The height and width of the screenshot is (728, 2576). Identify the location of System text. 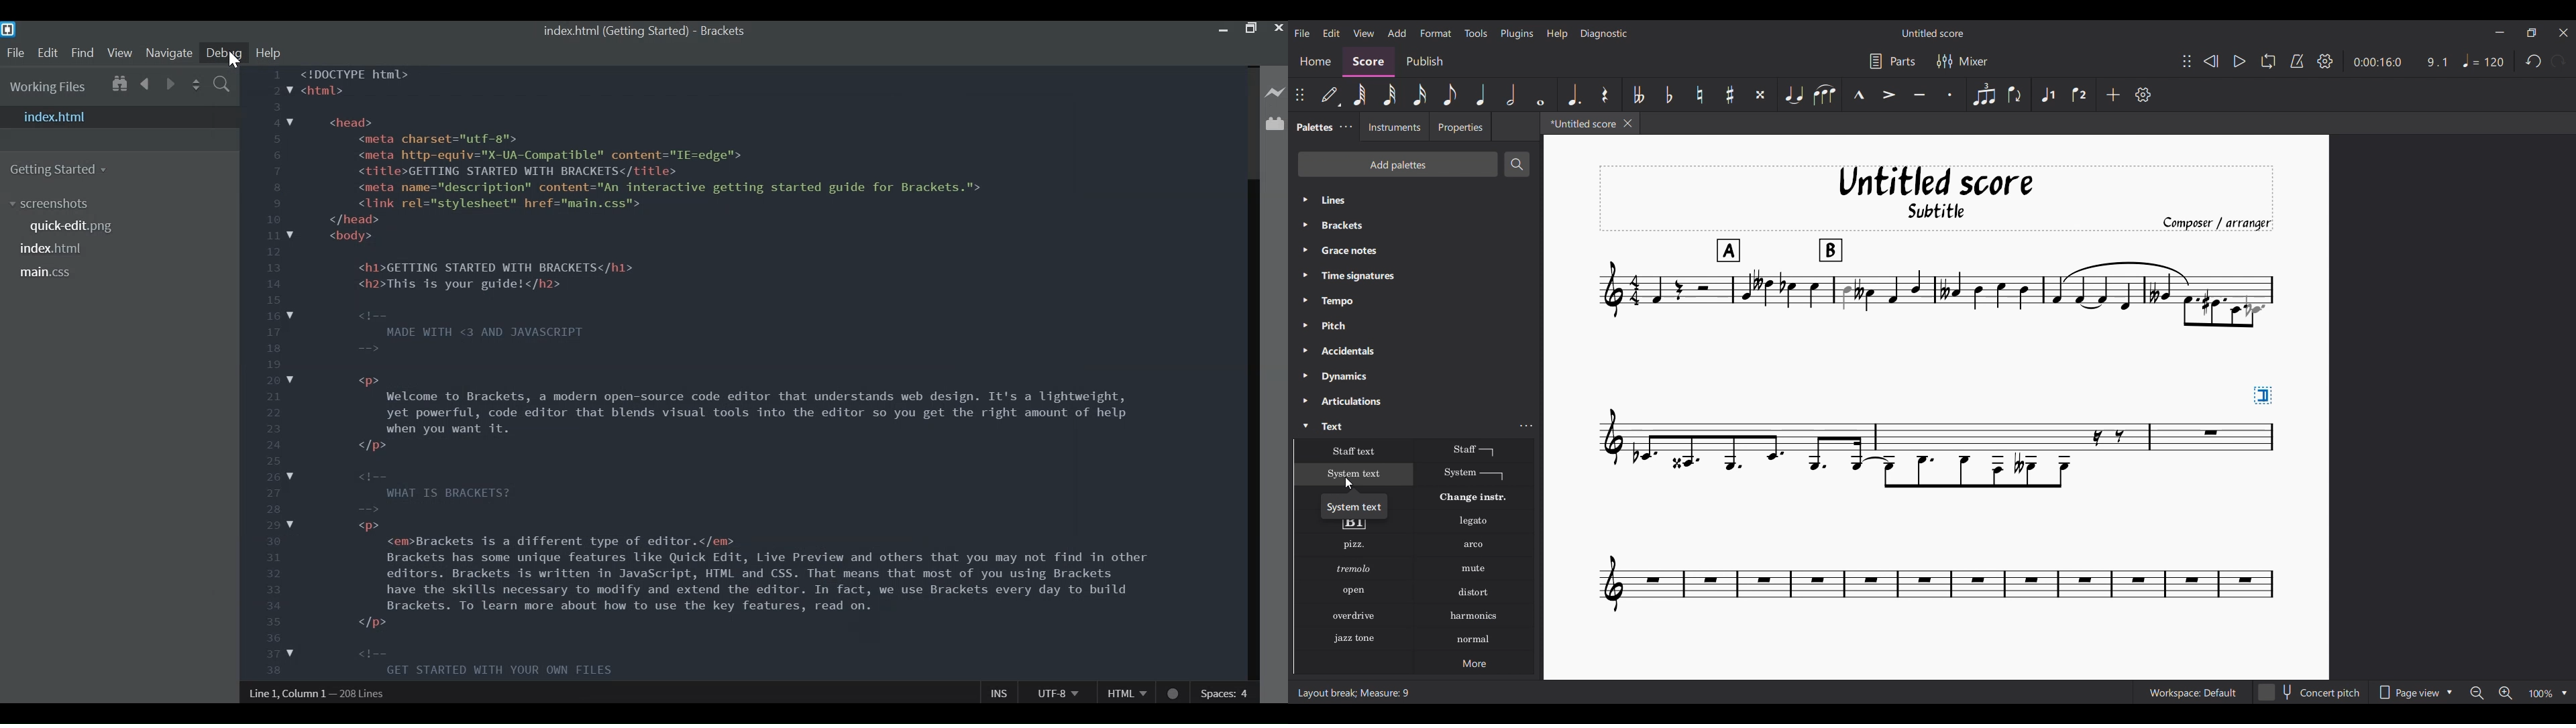
(1354, 505).